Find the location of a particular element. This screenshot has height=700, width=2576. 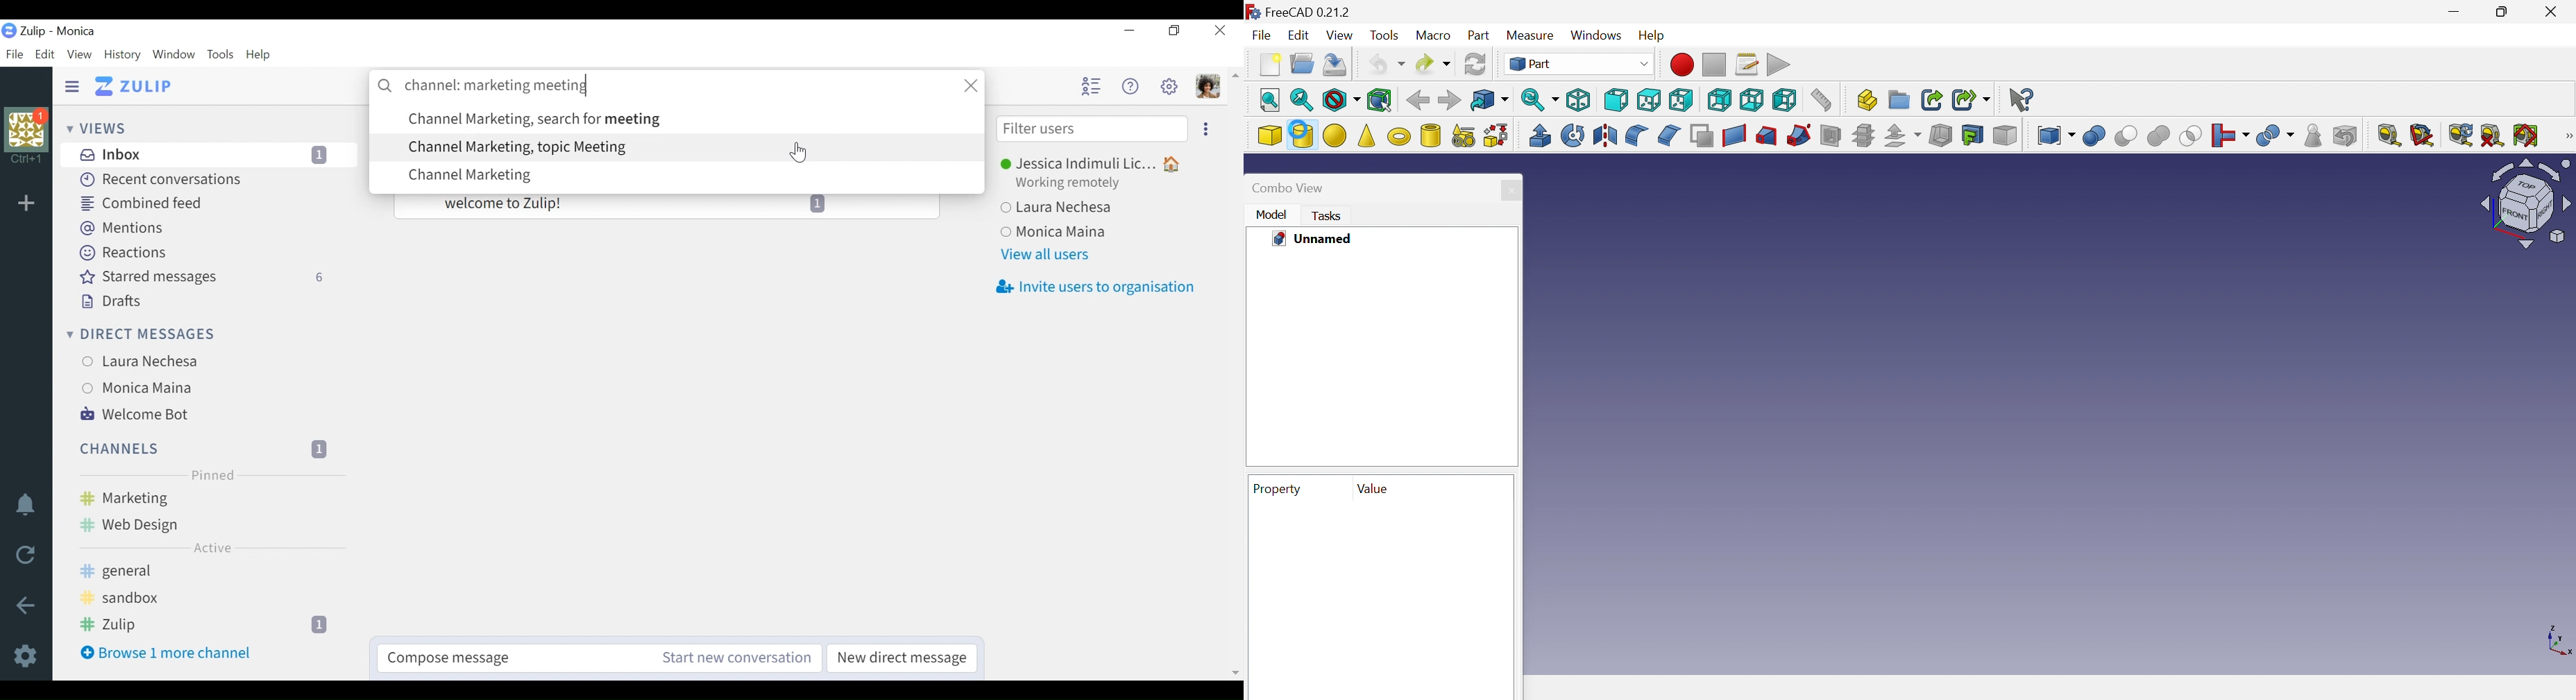

x, y, z axis is located at coordinates (2559, 638).